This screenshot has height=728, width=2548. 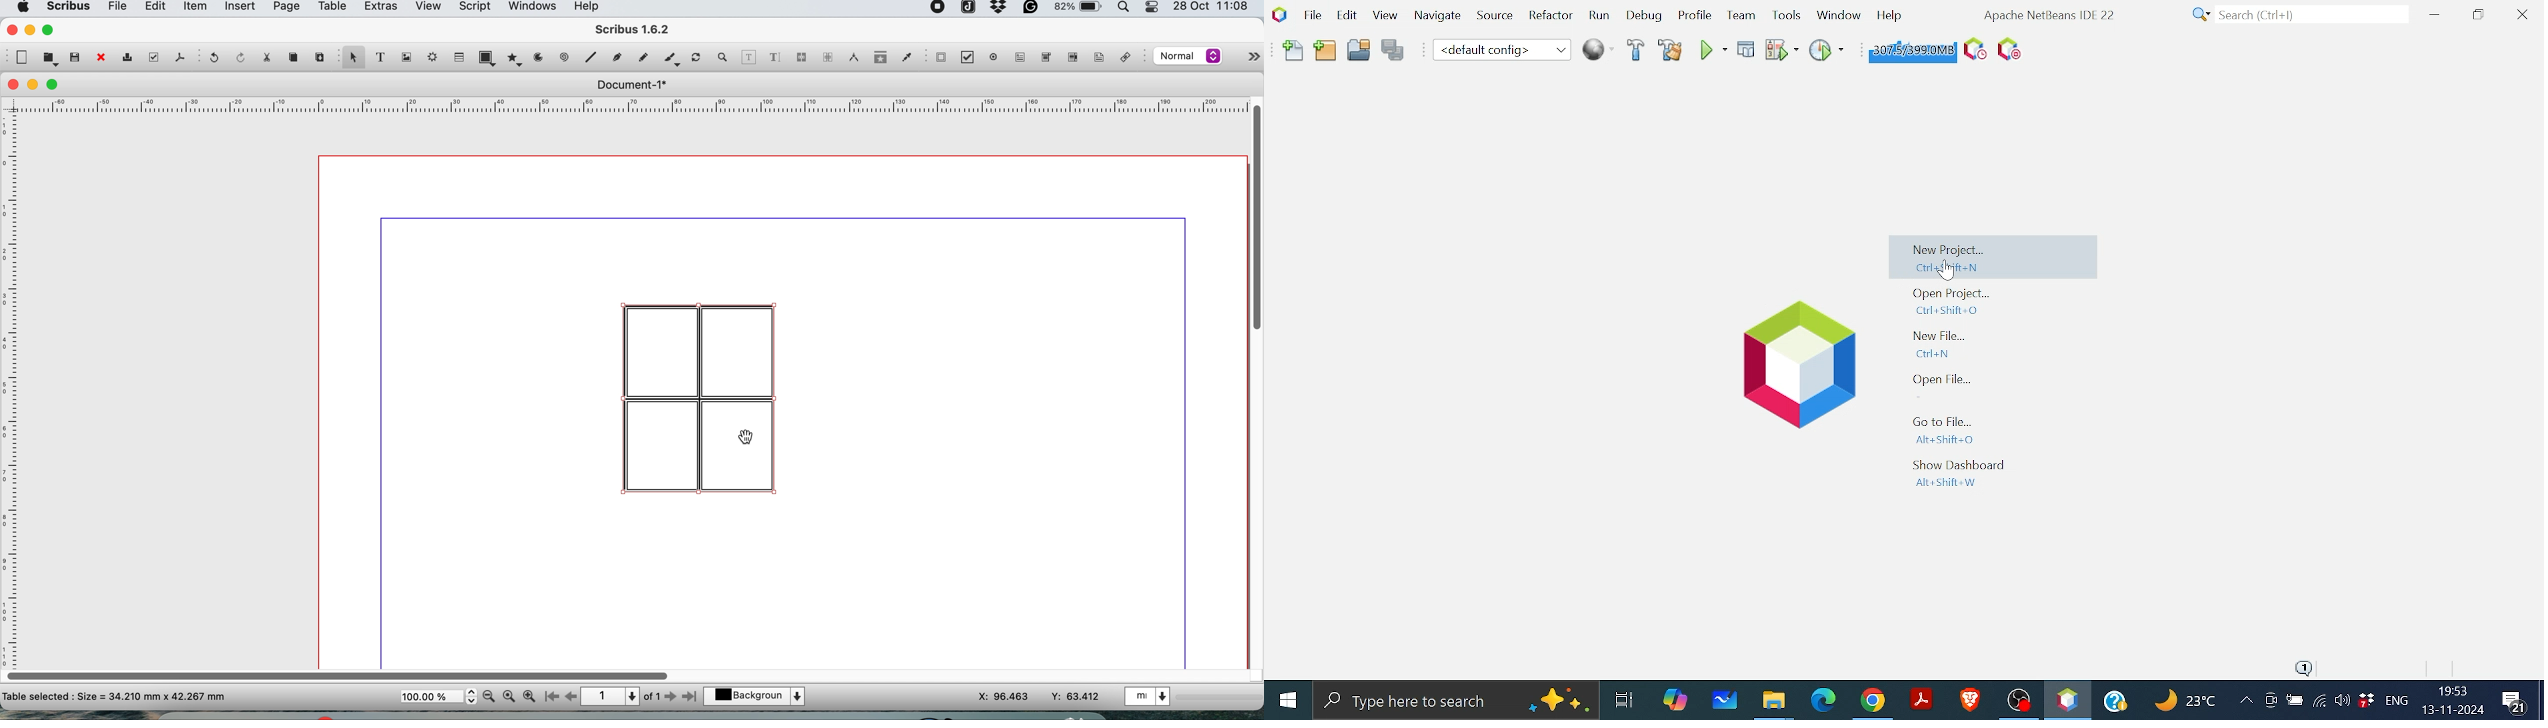 What do you see at coordinates (698, 58) in the screenshot?
I see `rotate` at bounding box center [698, 58].